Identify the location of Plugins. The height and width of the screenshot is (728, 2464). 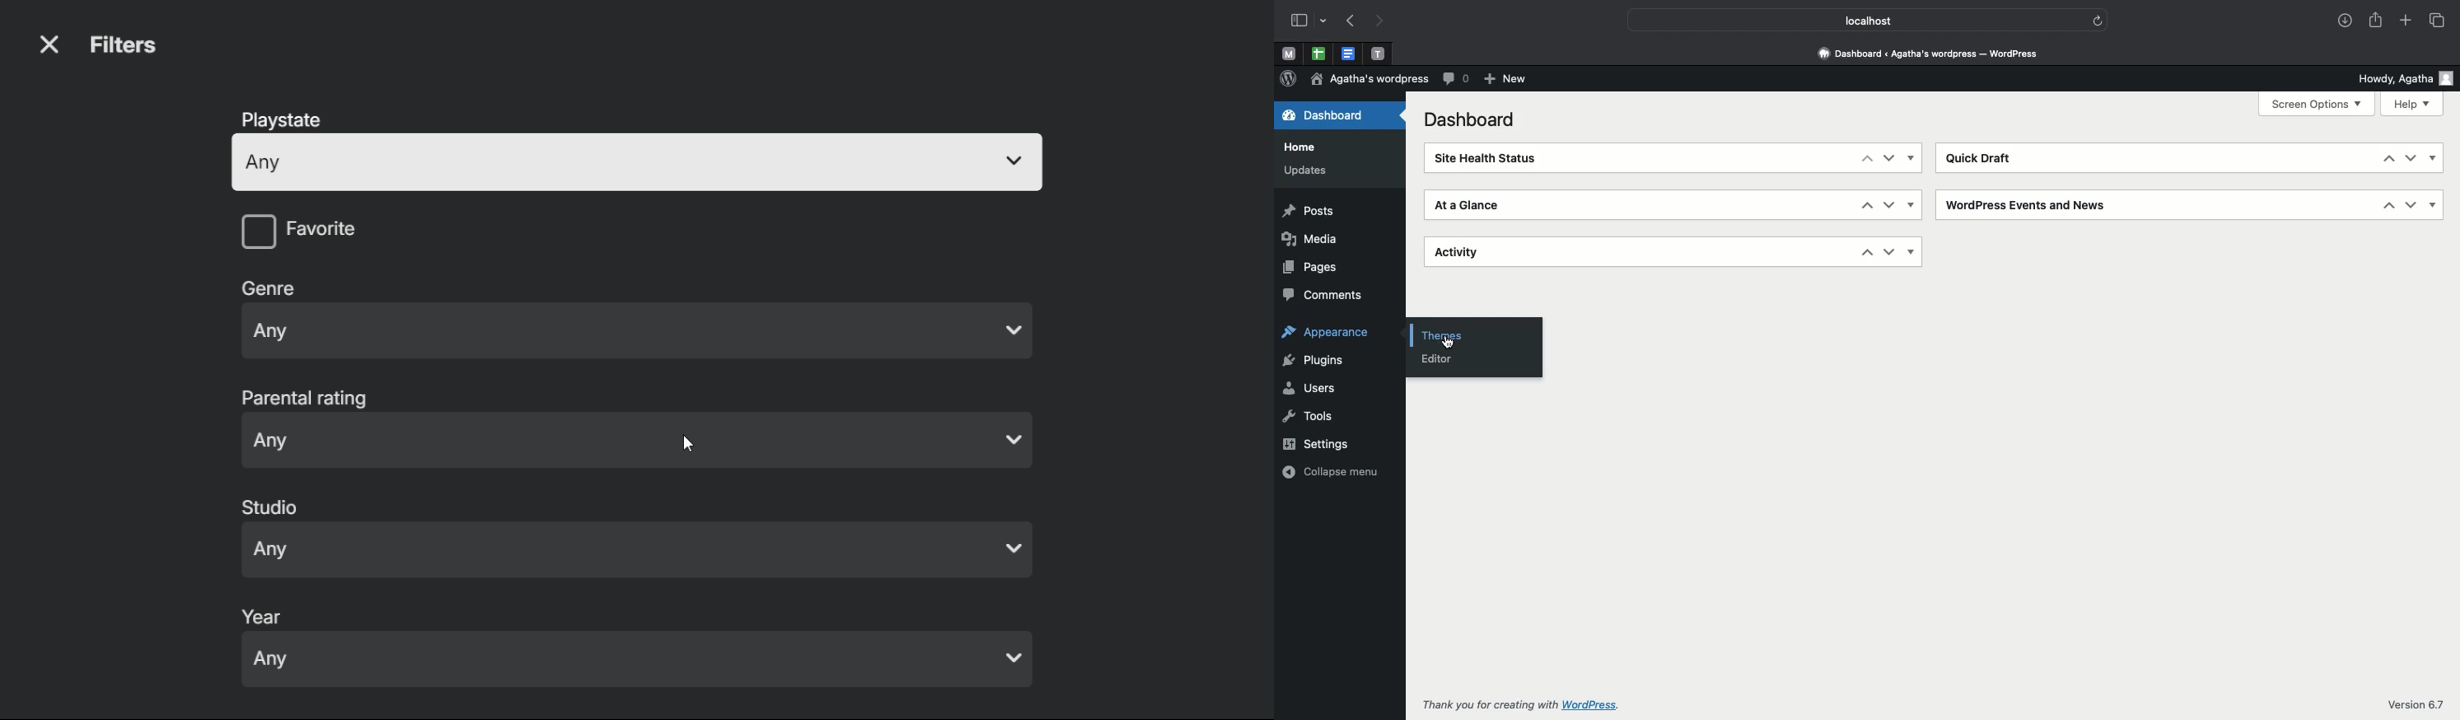
(1314, 361).